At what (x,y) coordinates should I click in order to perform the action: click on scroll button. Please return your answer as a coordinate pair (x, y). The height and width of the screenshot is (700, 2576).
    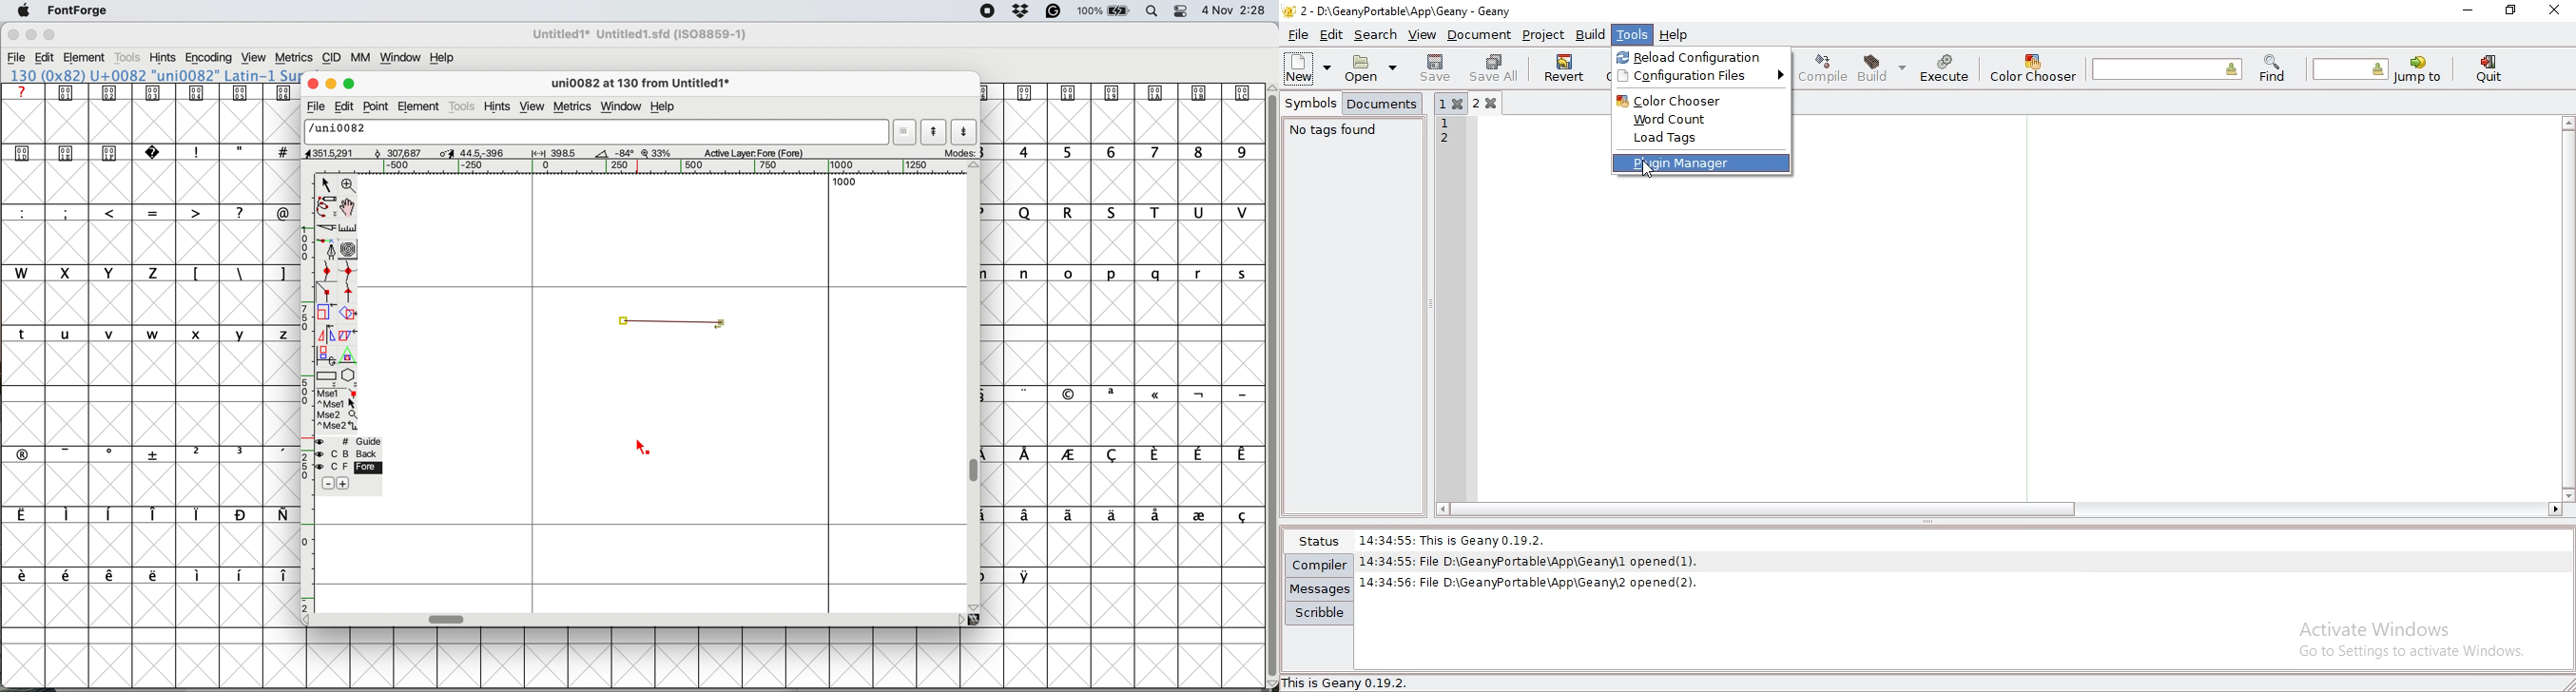
    Looking at the image, I should click on (975, 166).